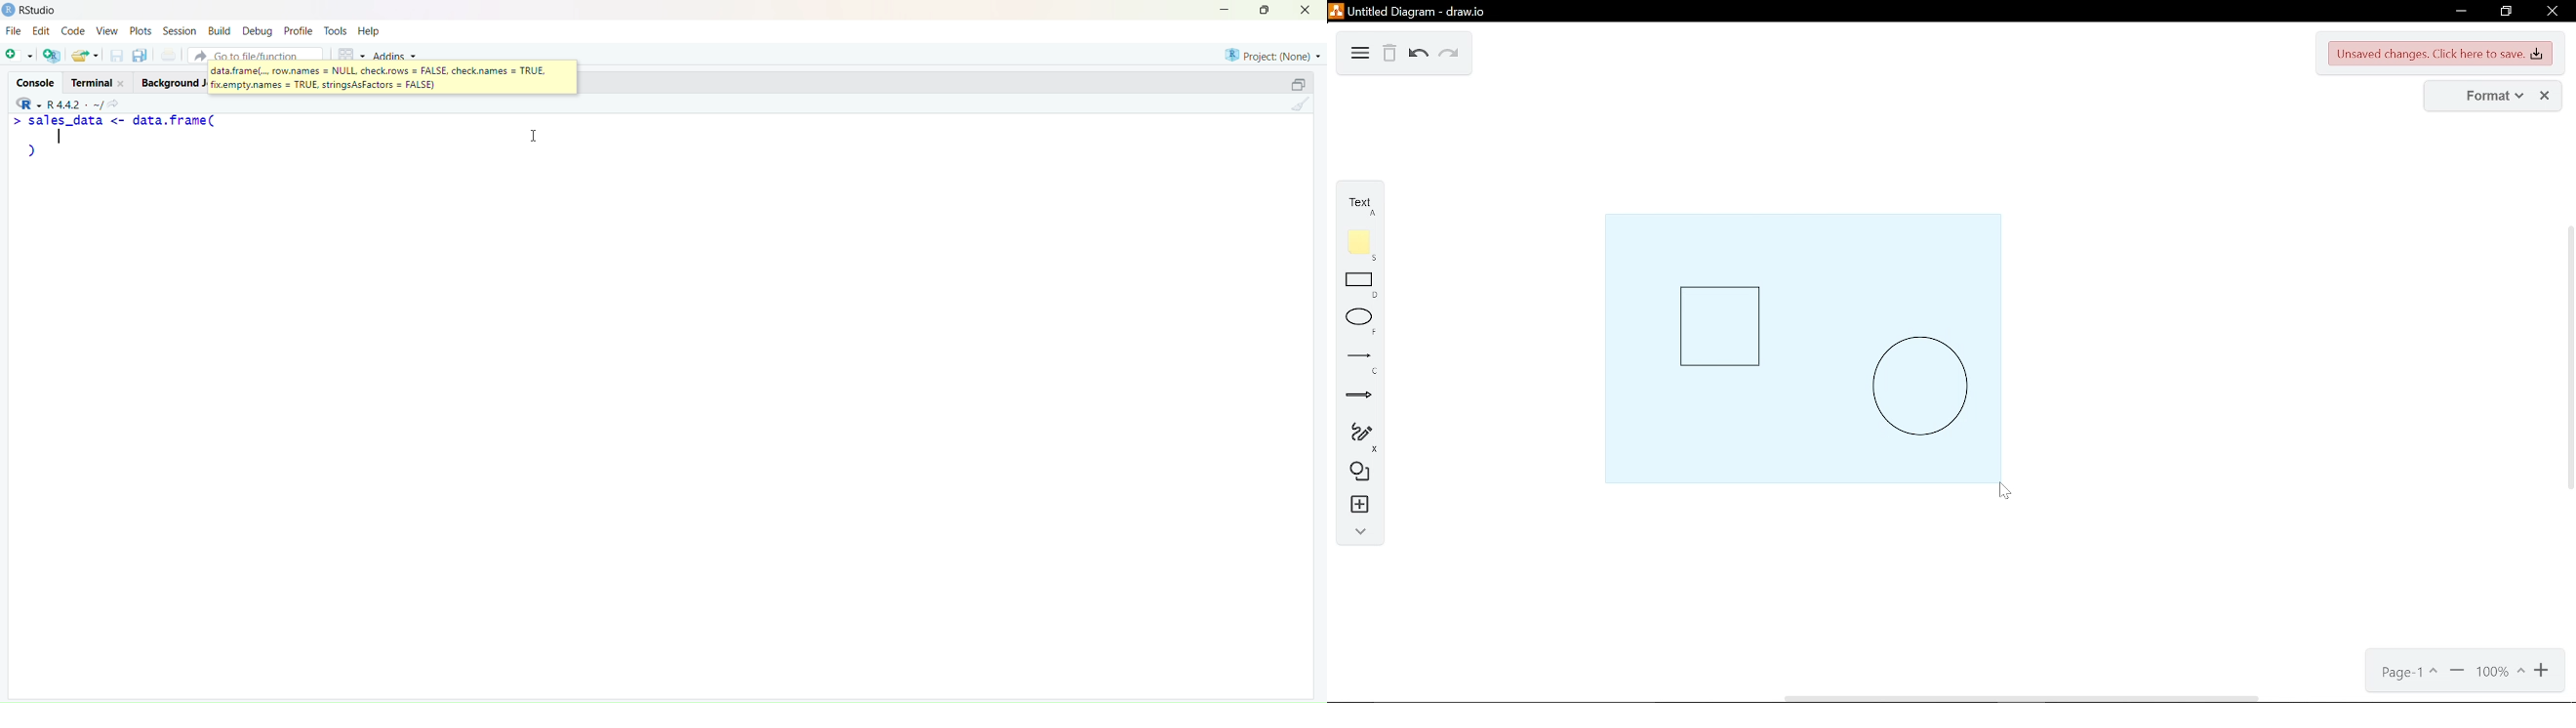 This screenshot has width=2576, height=728. I want to click on data.frame(... row.names = NULL check.rows = FALSE, check.names = TRUE.colic = THE shkinaAatons. = FALSE, so click(380, 77).